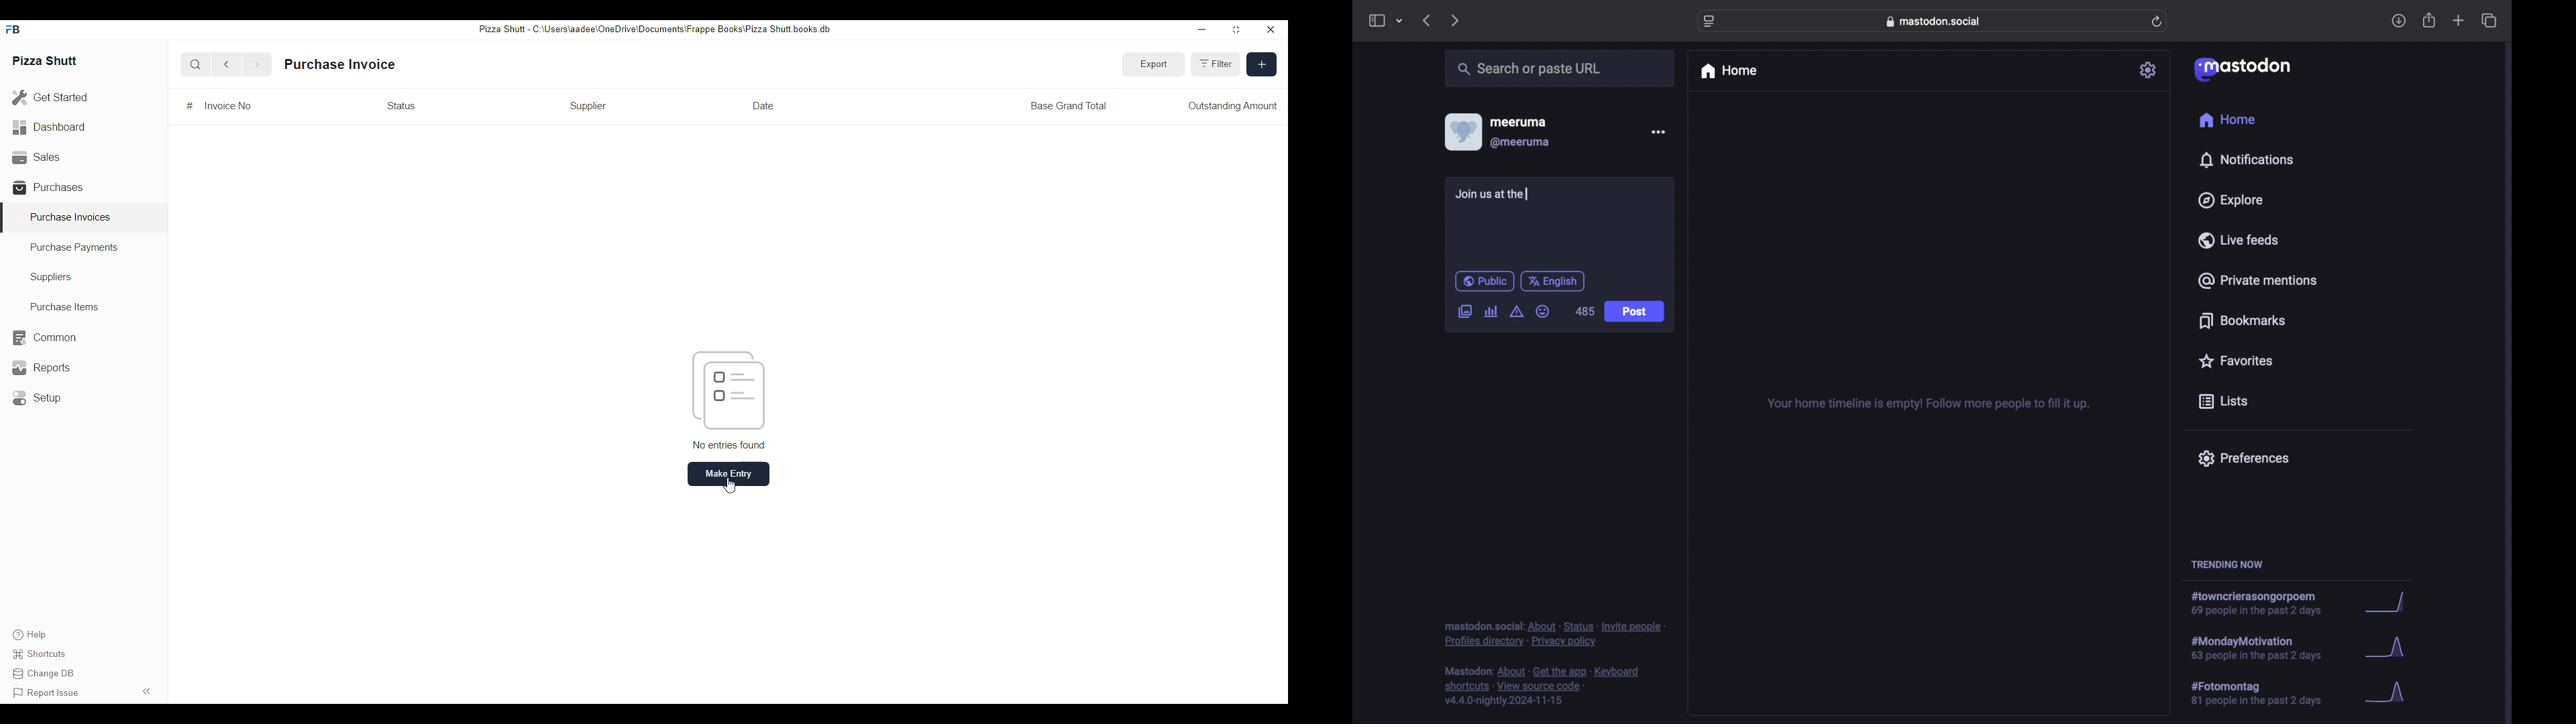 Image resolution: width=2576 pixels, height=728 pixels. What do you see at coordinates (1491, 311) in the screenshot?
I see `add  poll` at bounding box center [1491, 311].